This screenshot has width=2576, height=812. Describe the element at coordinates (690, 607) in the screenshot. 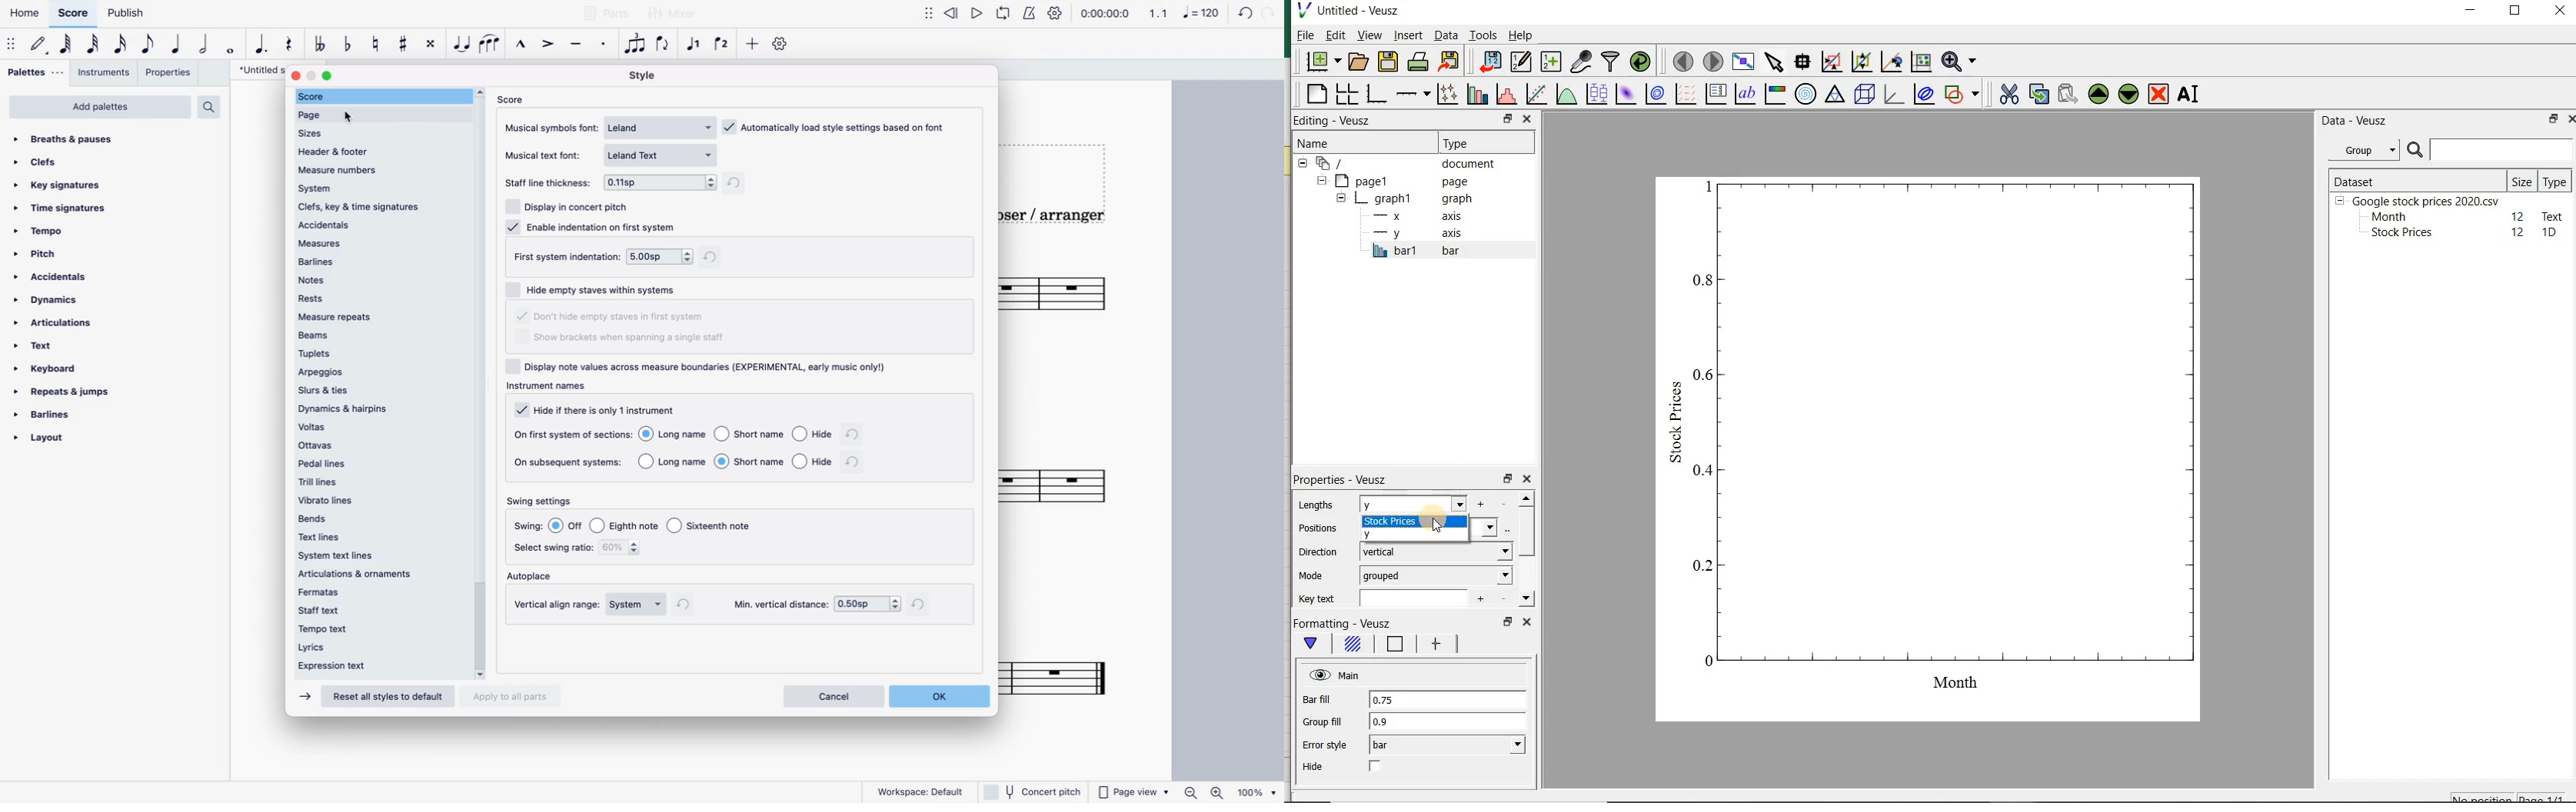

I see `refresh` at that location.